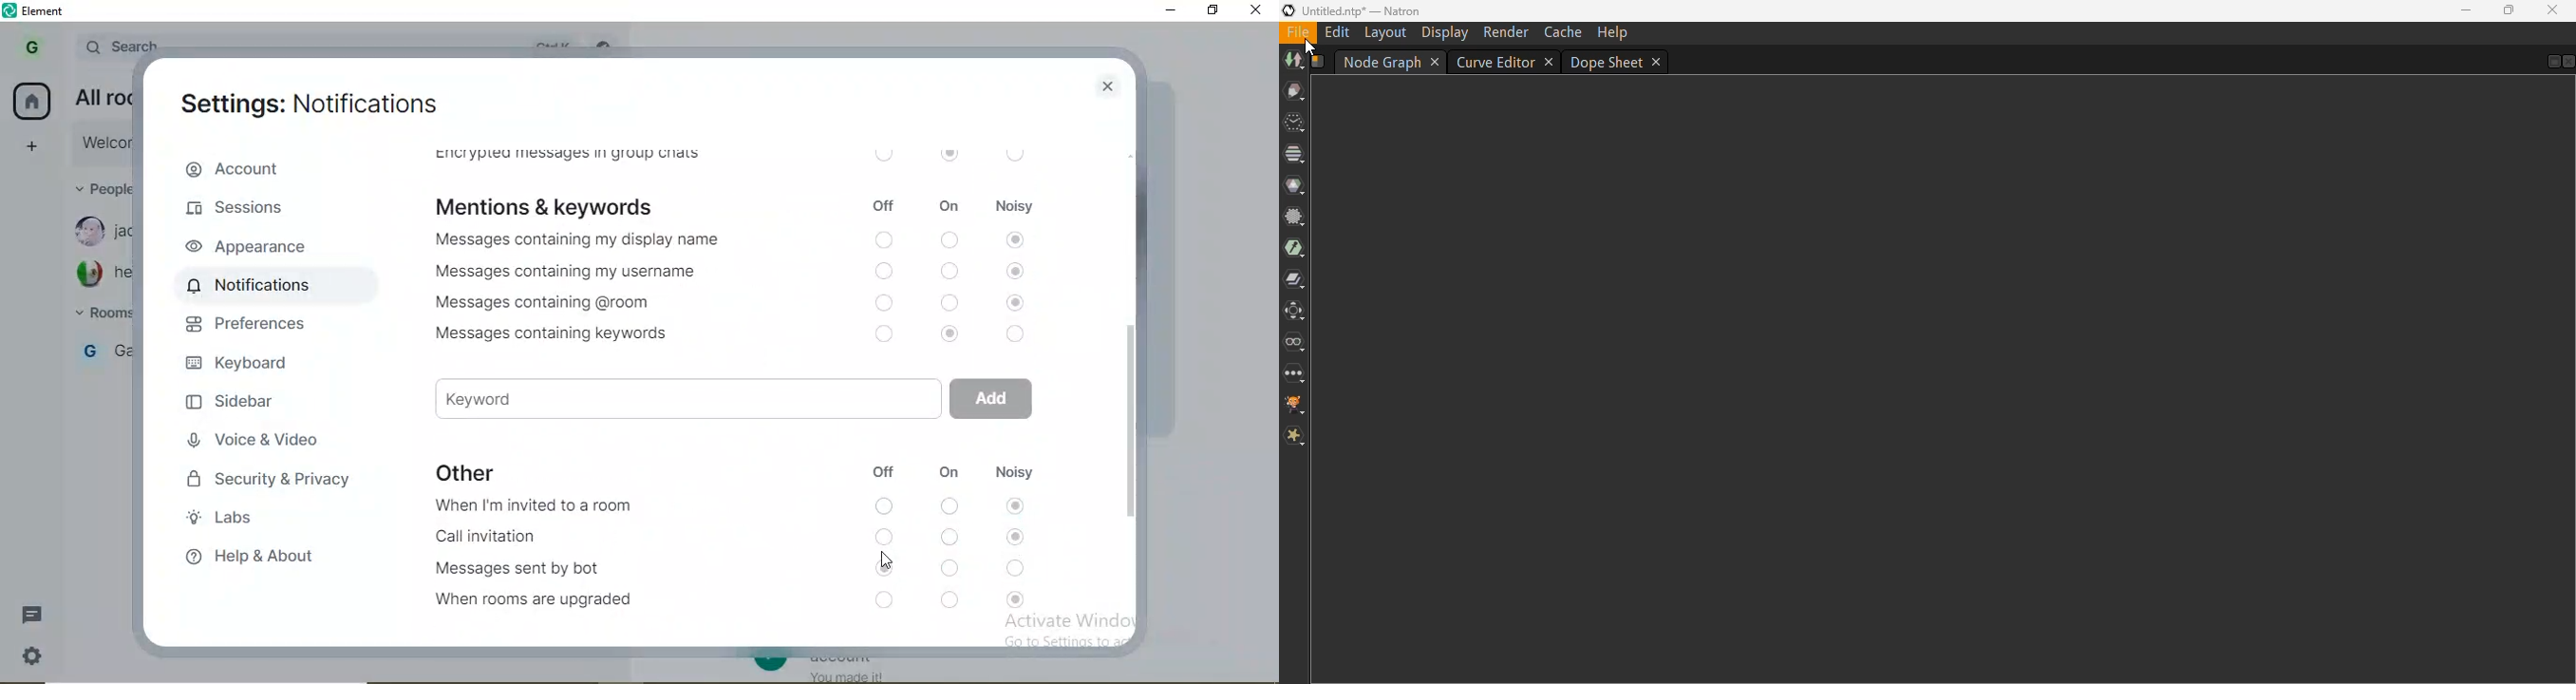  What do you see at coordinates (887, 539) in the screenshot?
I see `switch off` at bounding box center [887, 539].